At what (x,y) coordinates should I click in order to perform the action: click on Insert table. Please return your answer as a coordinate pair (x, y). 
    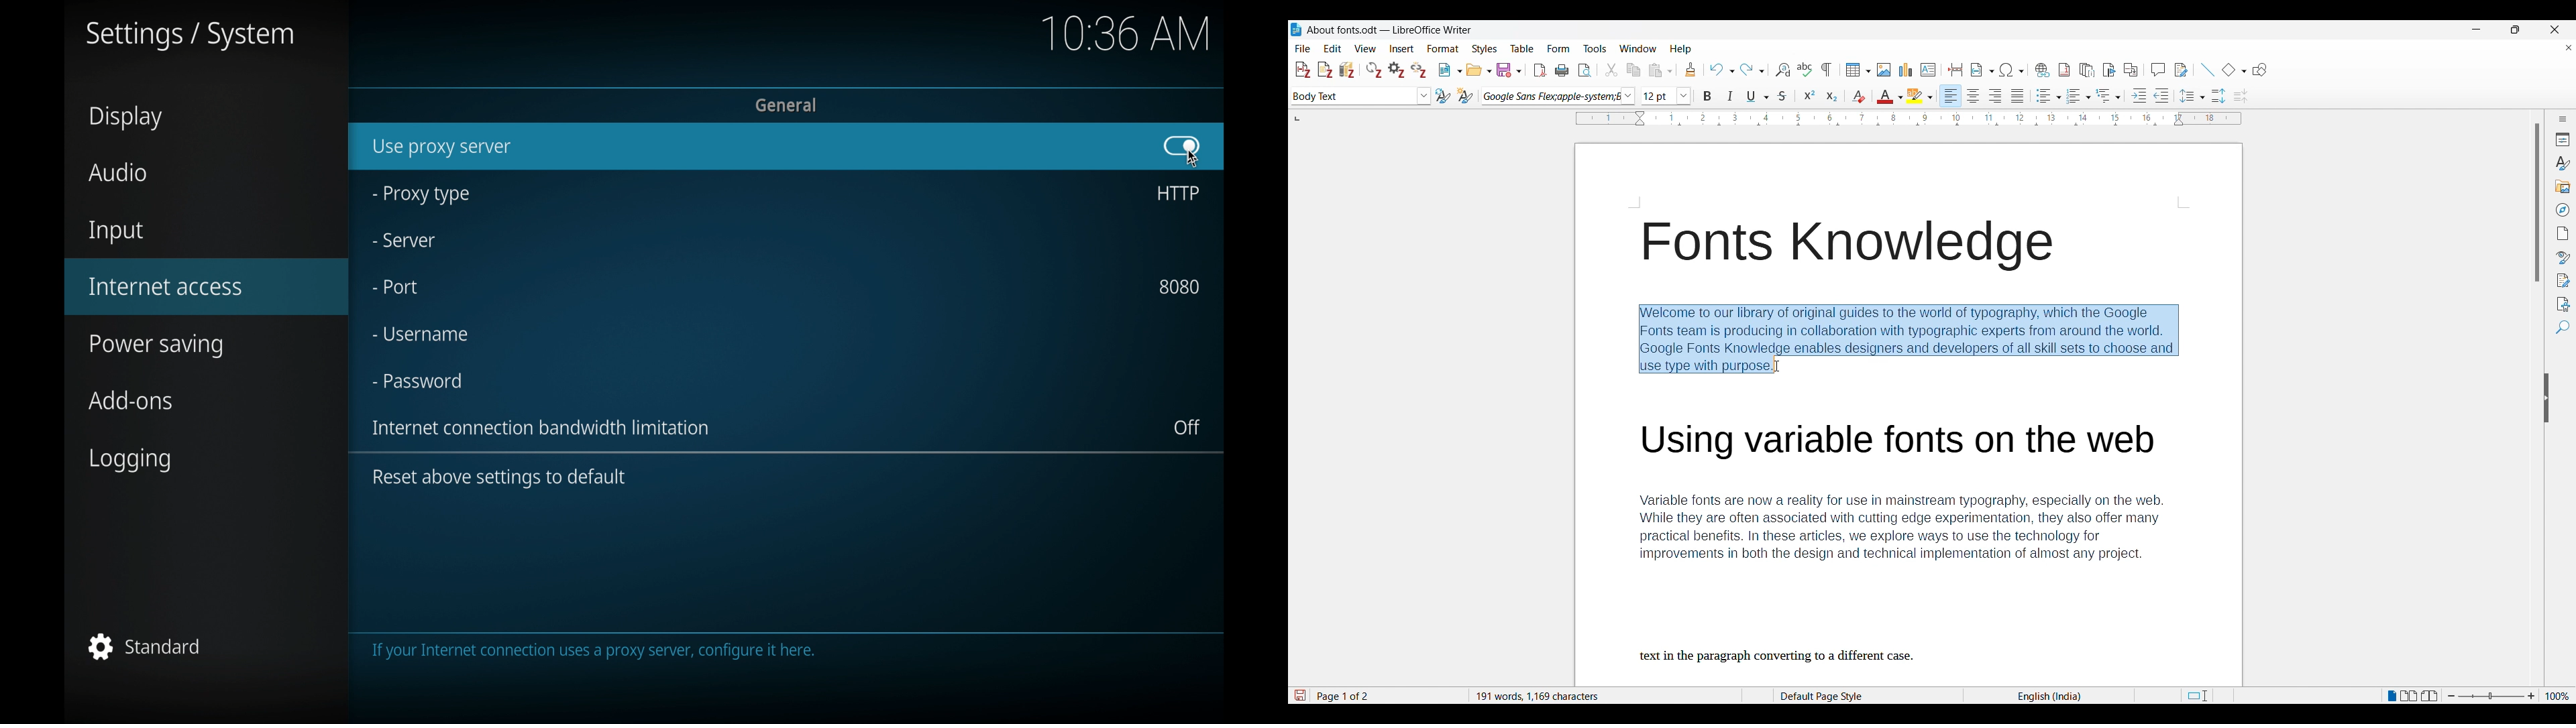
    Looking at the image, I should click on (1858, 70).